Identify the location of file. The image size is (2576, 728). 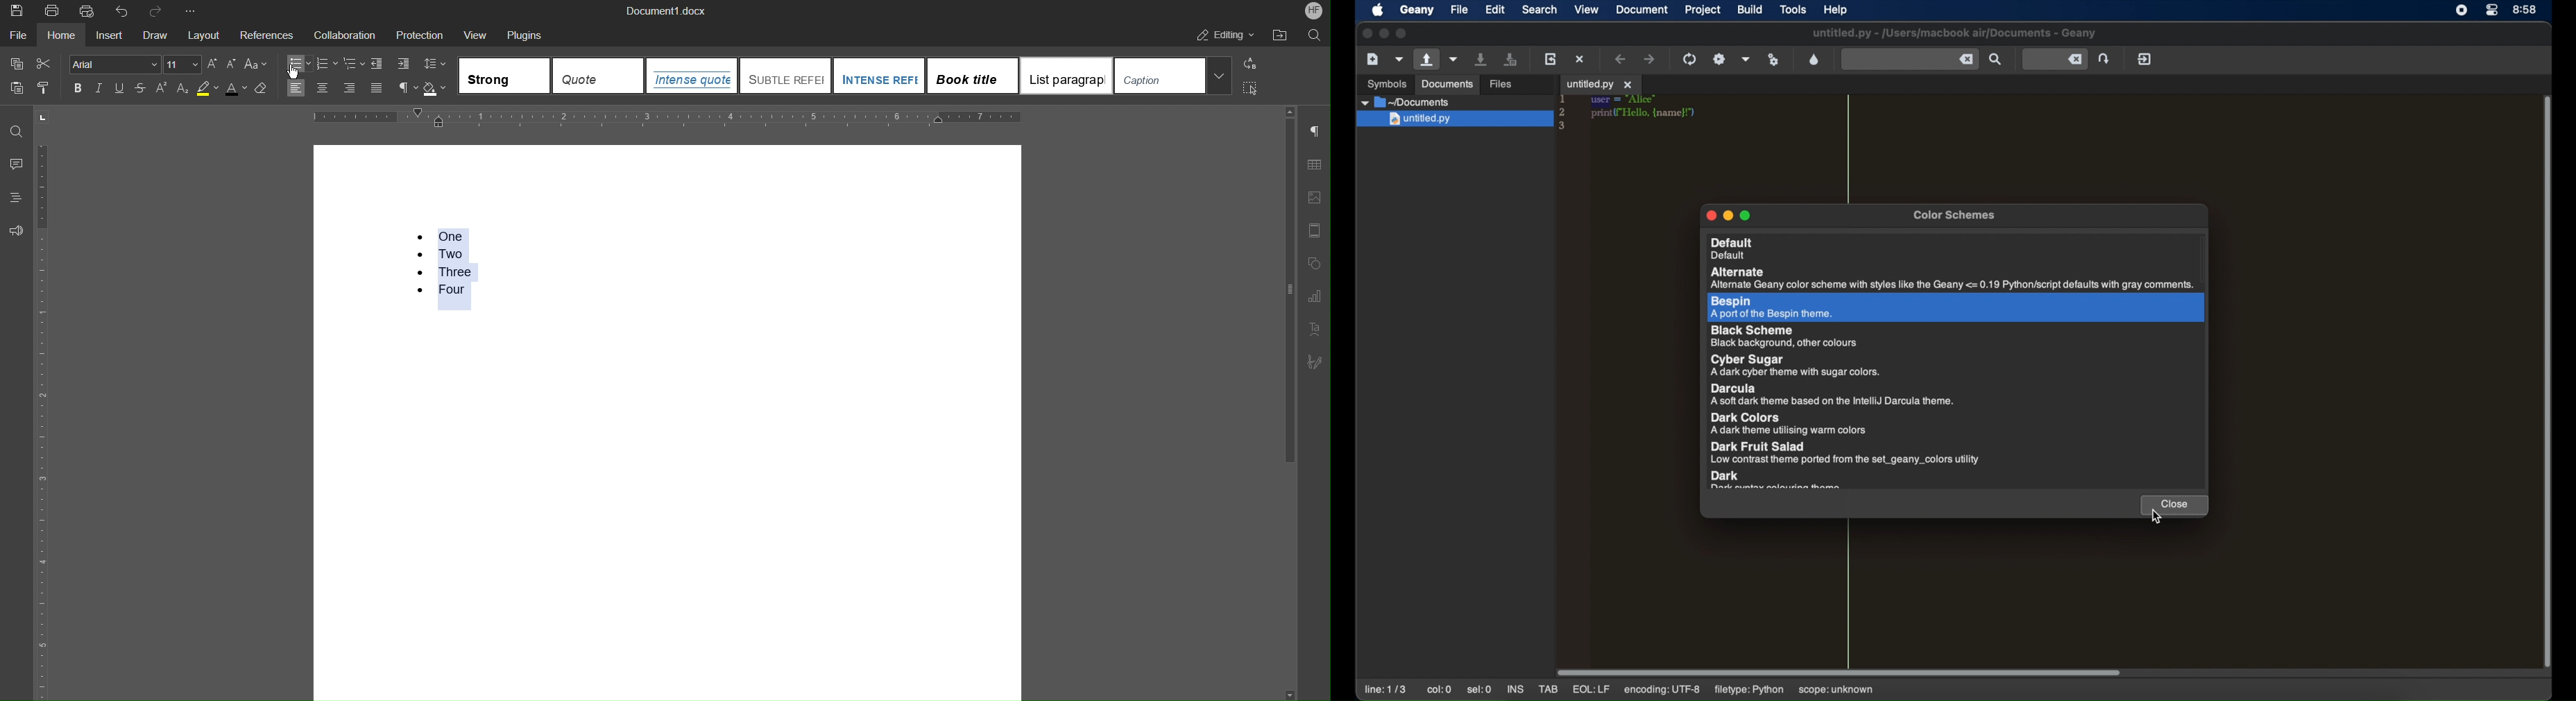
(1458, 10).